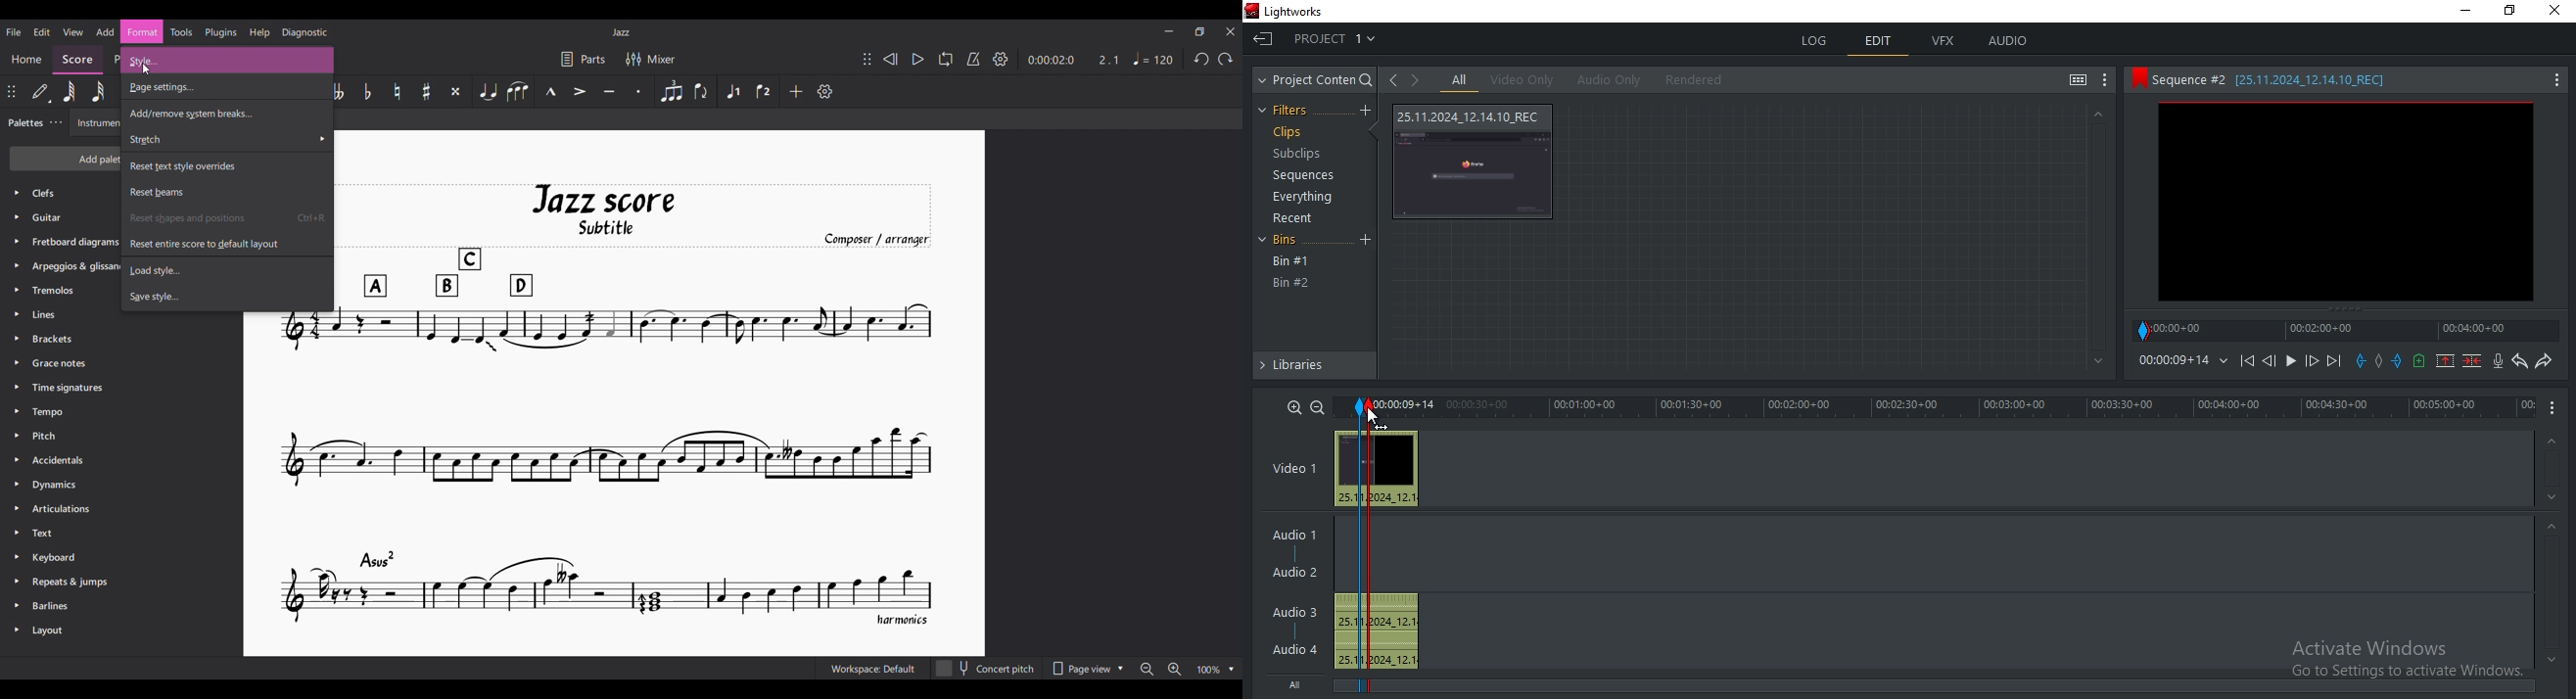 The image size is (2576, 700). I want to click on Audio 3, so click(1292, 610).